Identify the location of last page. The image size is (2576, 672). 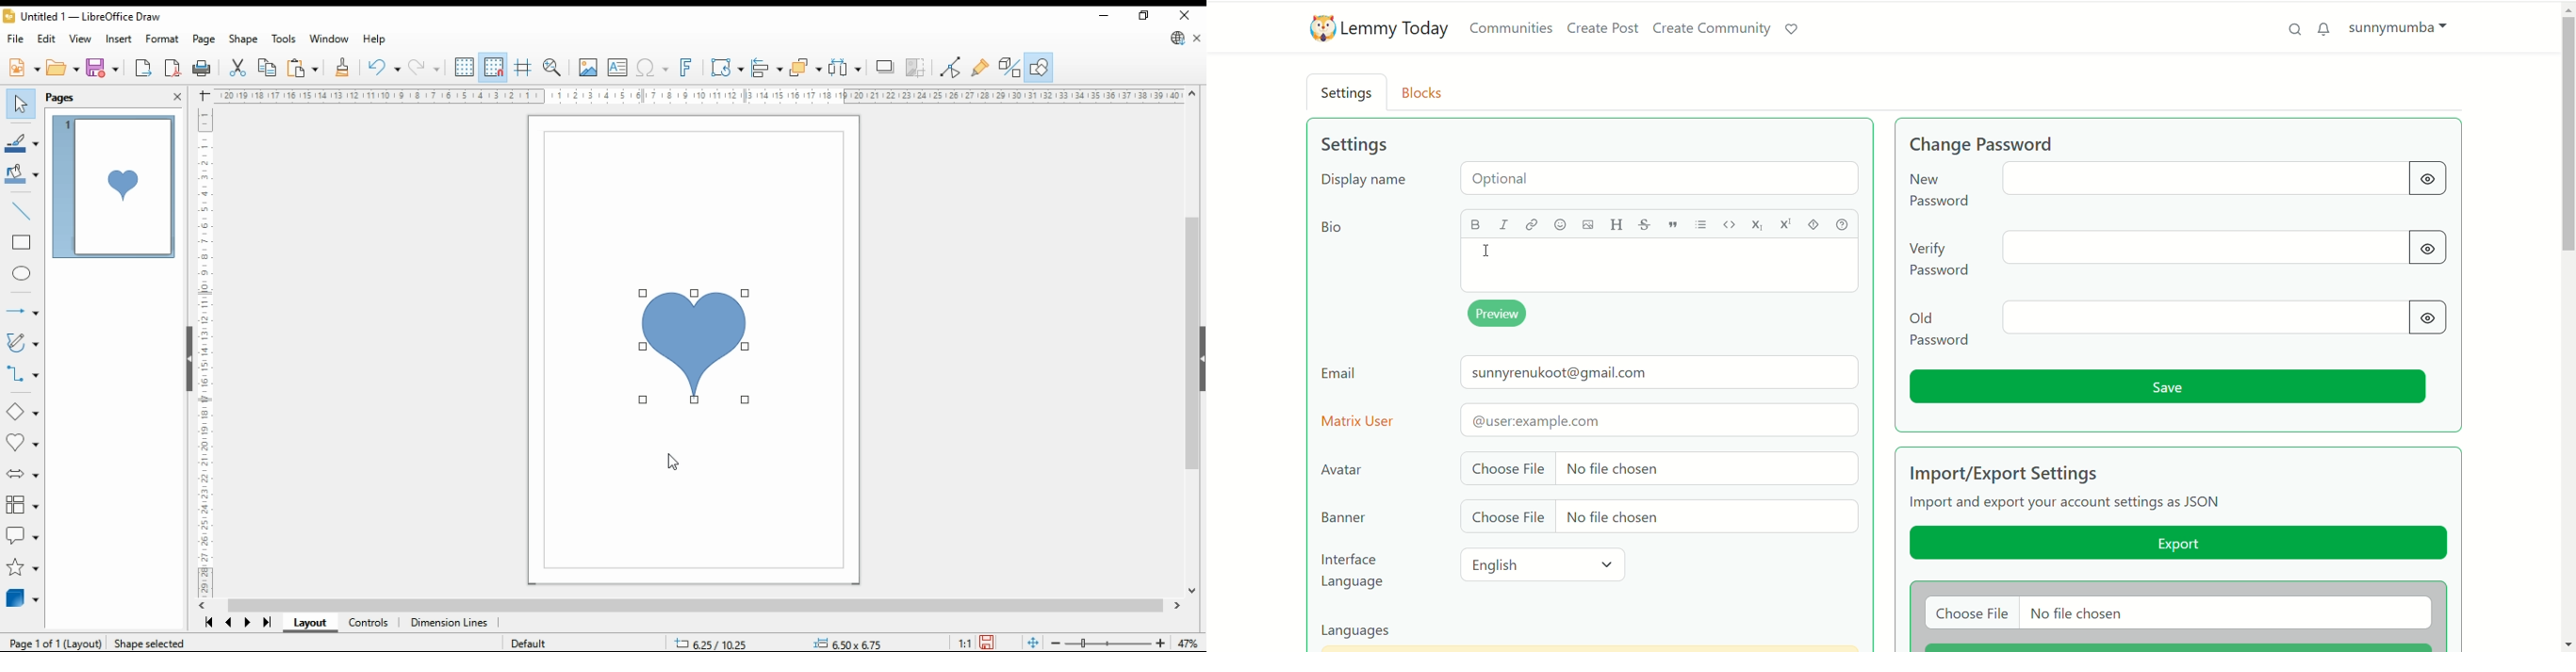
(266, 625).